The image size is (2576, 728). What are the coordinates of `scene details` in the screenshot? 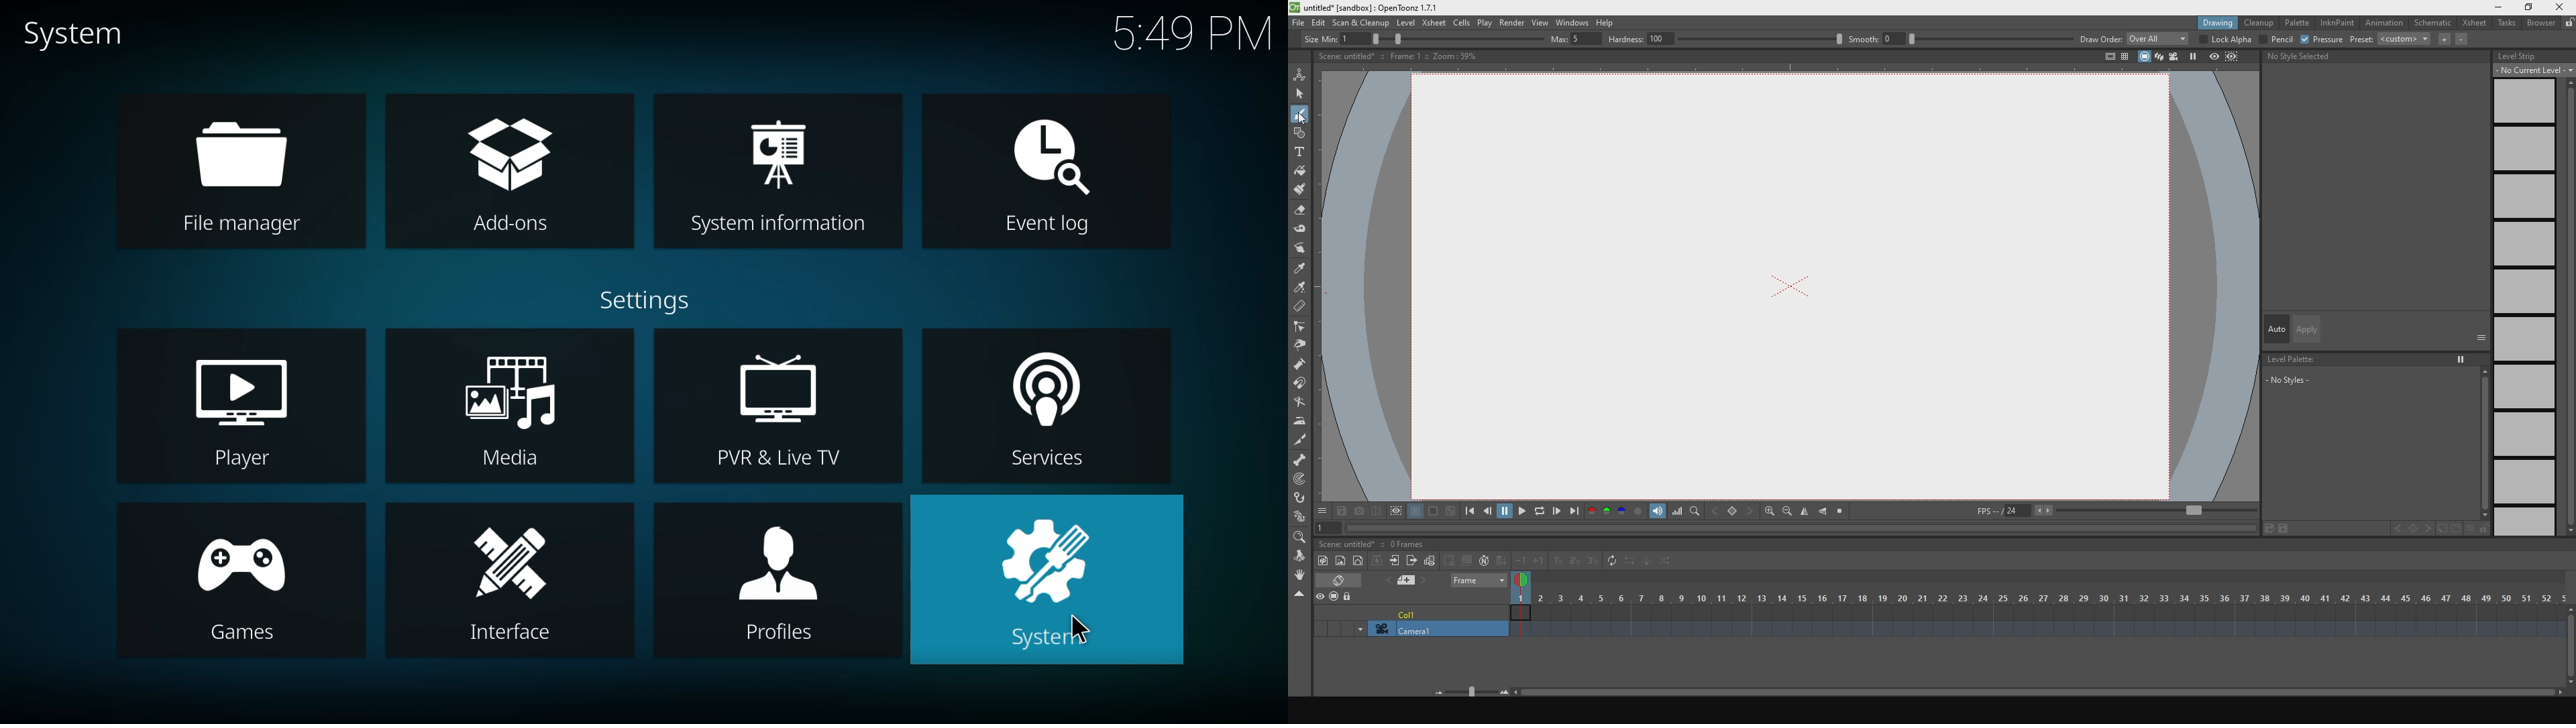 It's located at (1406, 57).